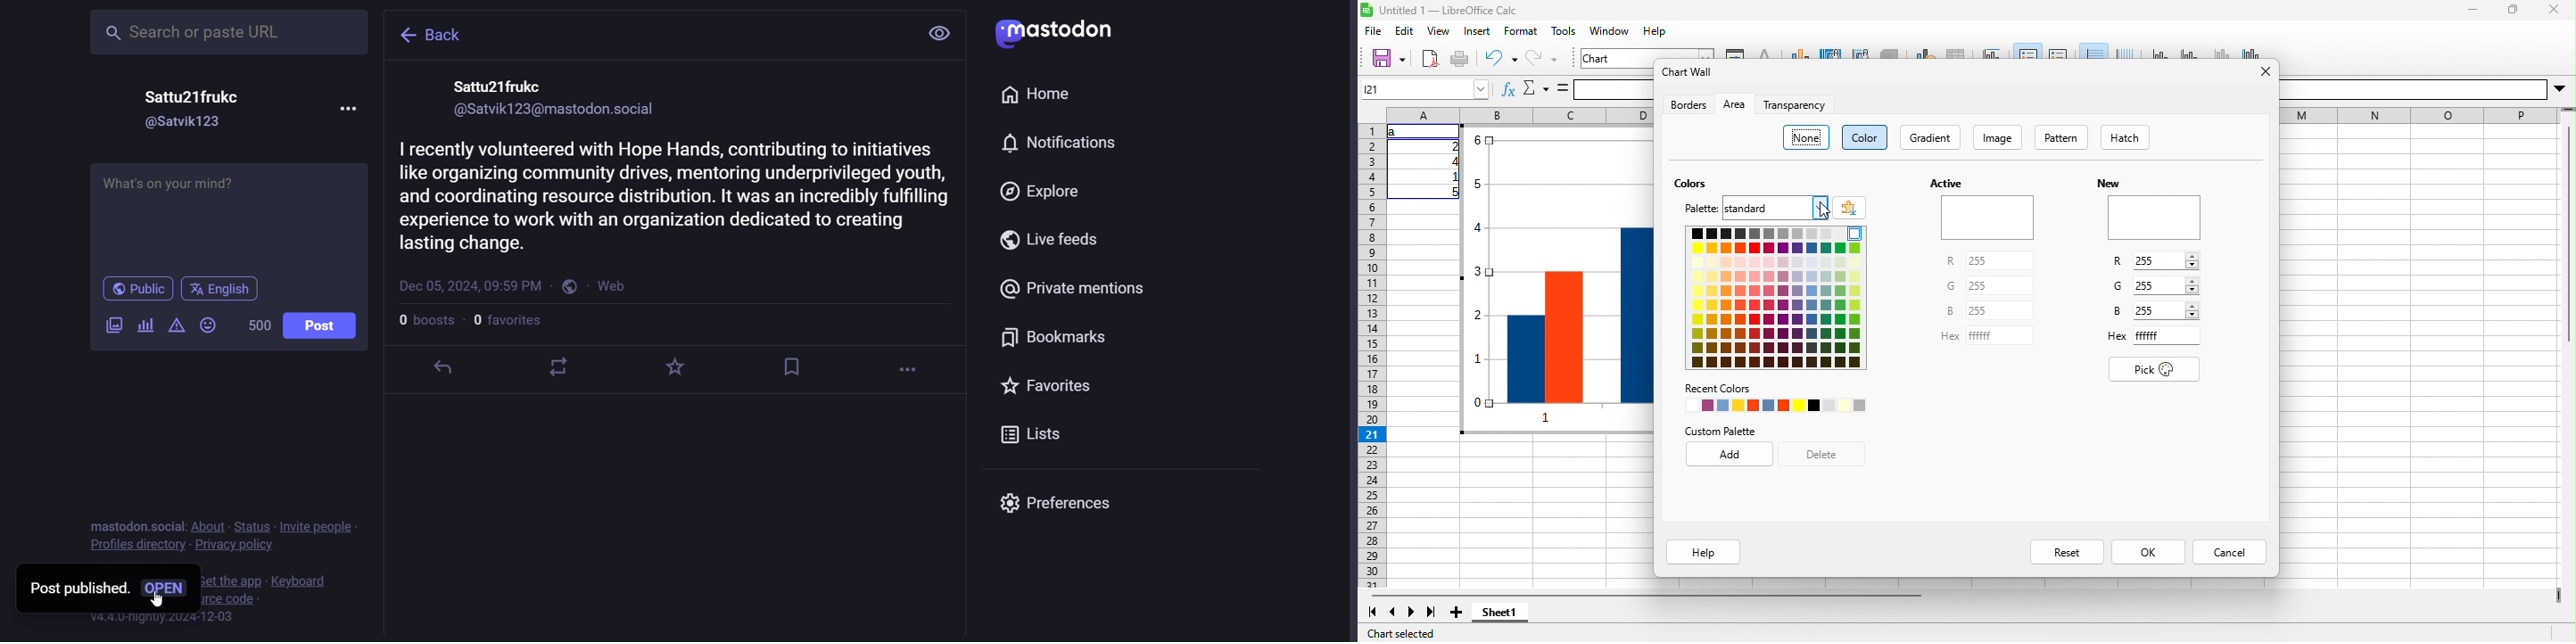  I want to click on redo, so click(1541, 59).